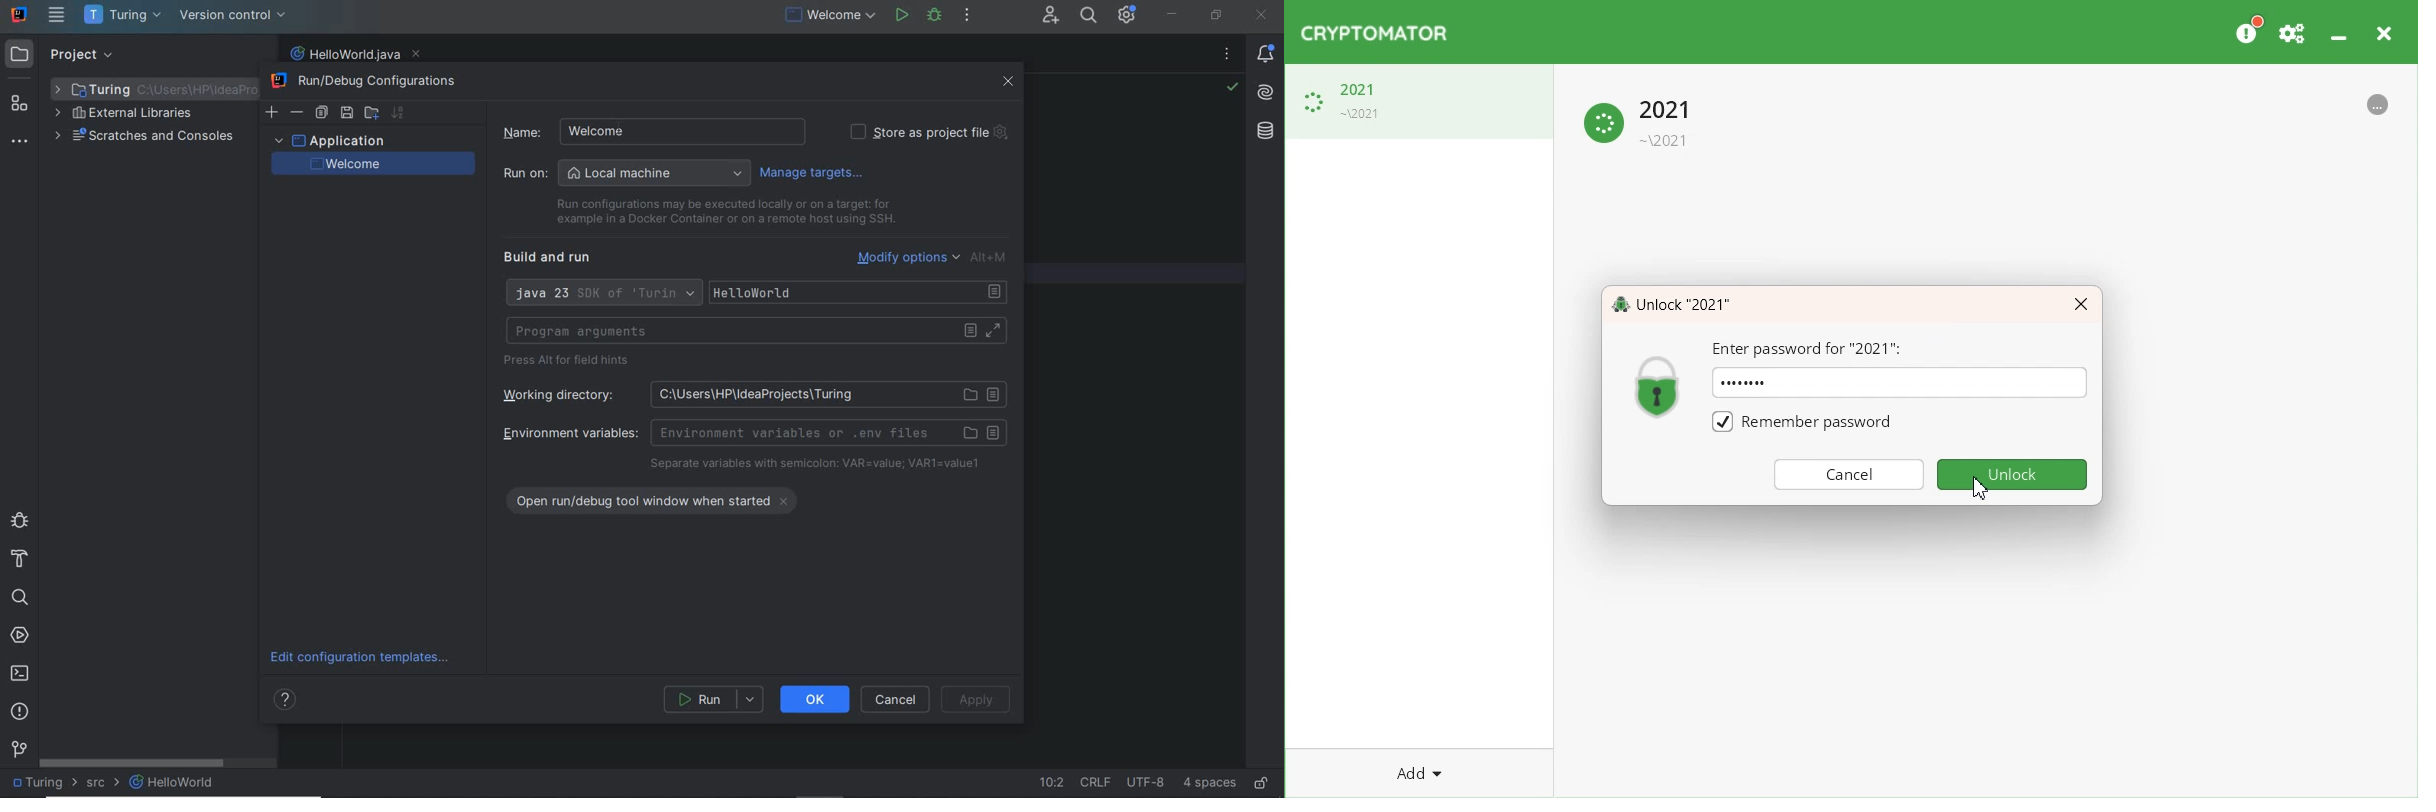 This screenshot has width=2436, height=812. What do you see at coordinates (934, 257) in the screenshot?
I see `modify options` at bounding box center [934, 257].